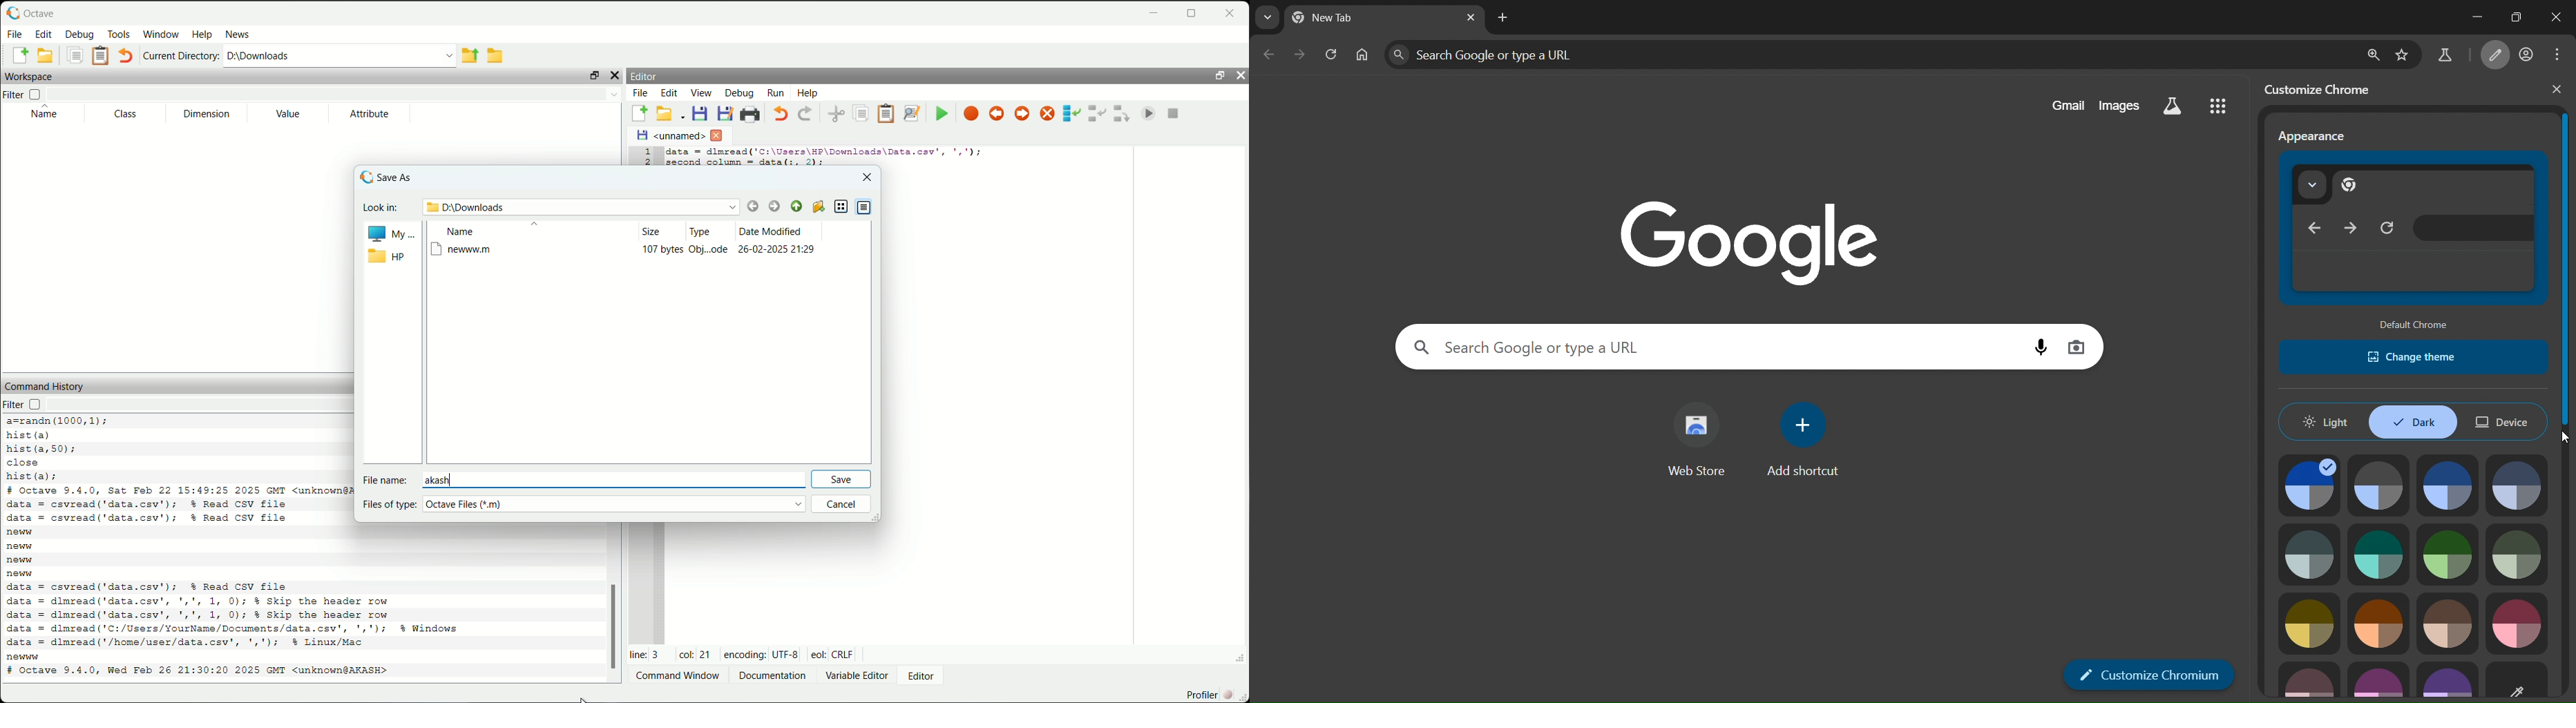 This screenshot has height=728, width=2576. Describe the element at coordinates (102, 58) in the screenshot. I see `paste` at that location.